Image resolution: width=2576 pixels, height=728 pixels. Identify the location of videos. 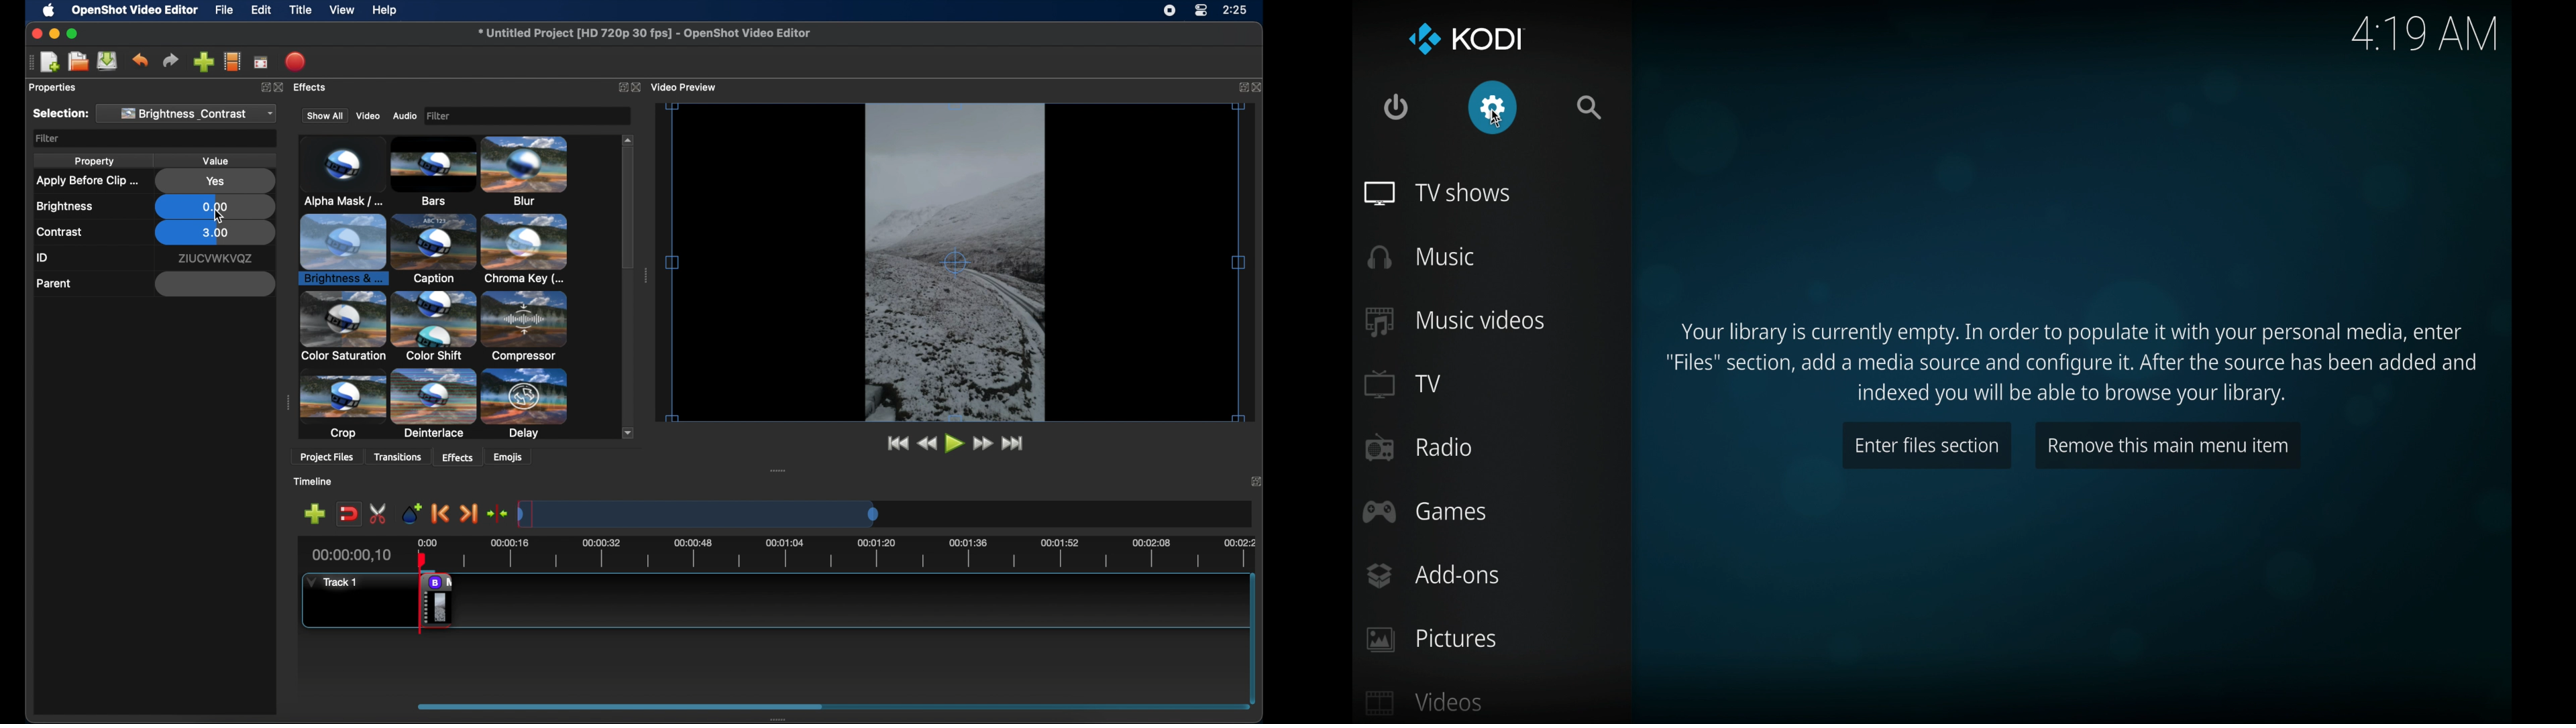
(1424, 702).